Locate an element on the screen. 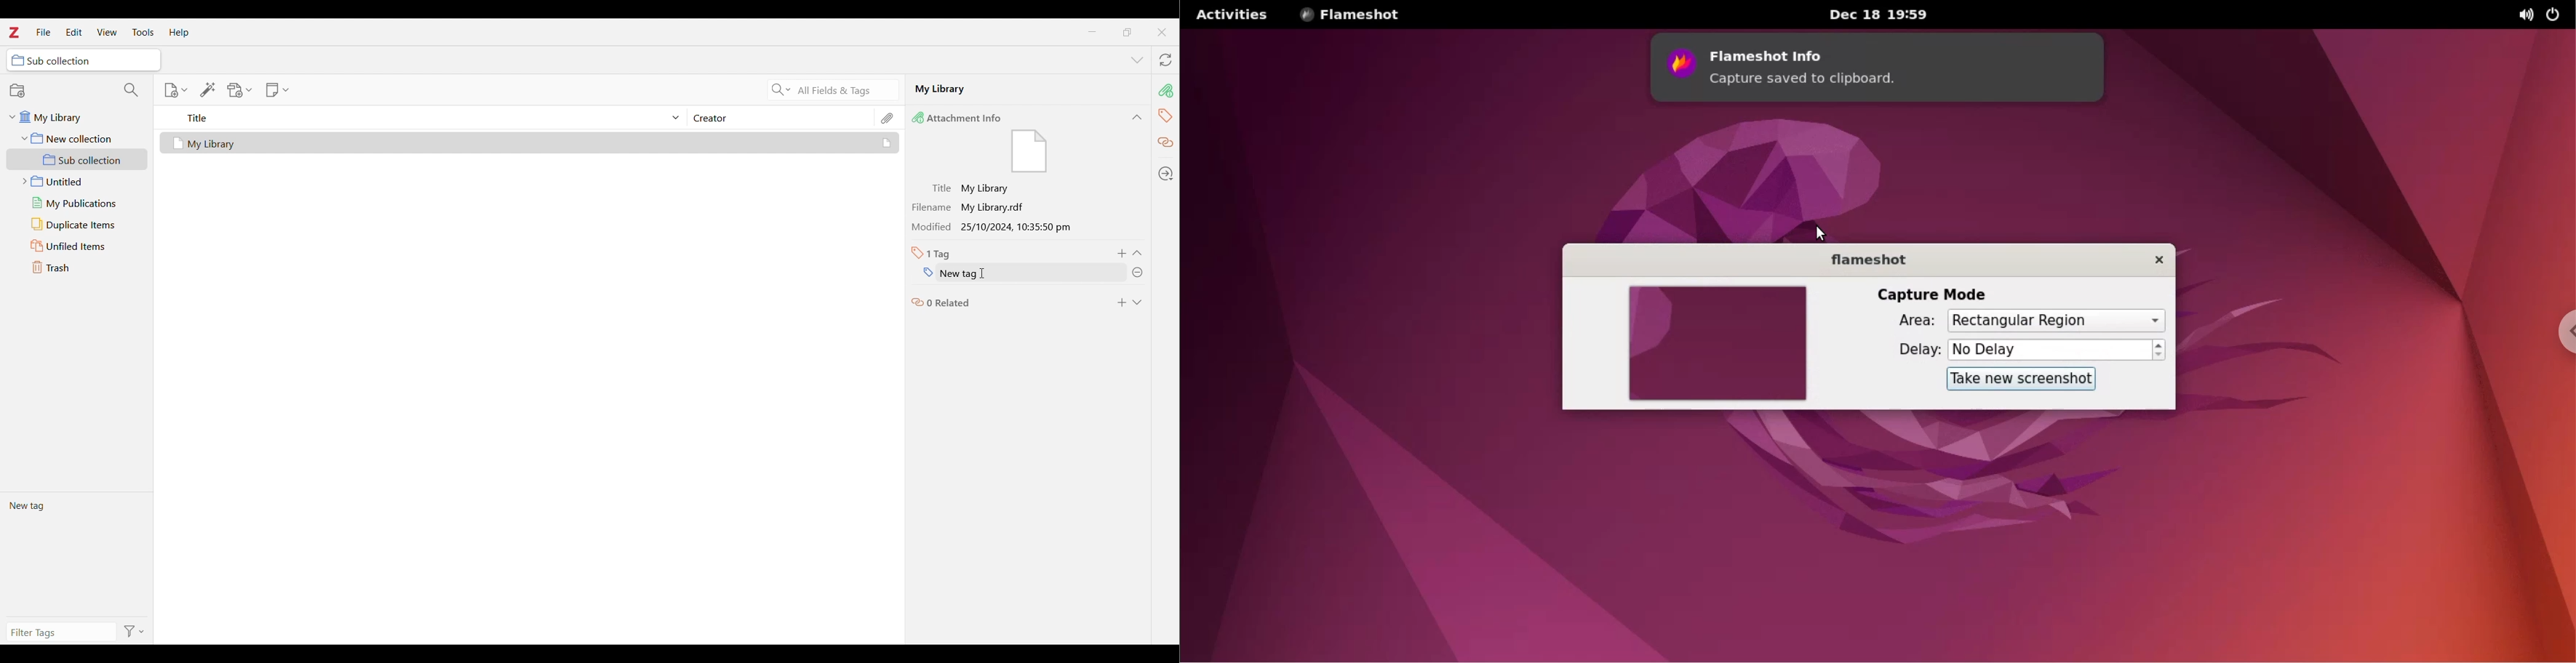 Image resolution: width=2576 pixels, height=672 pixels. Software logo is located at coordinates (13, 32).